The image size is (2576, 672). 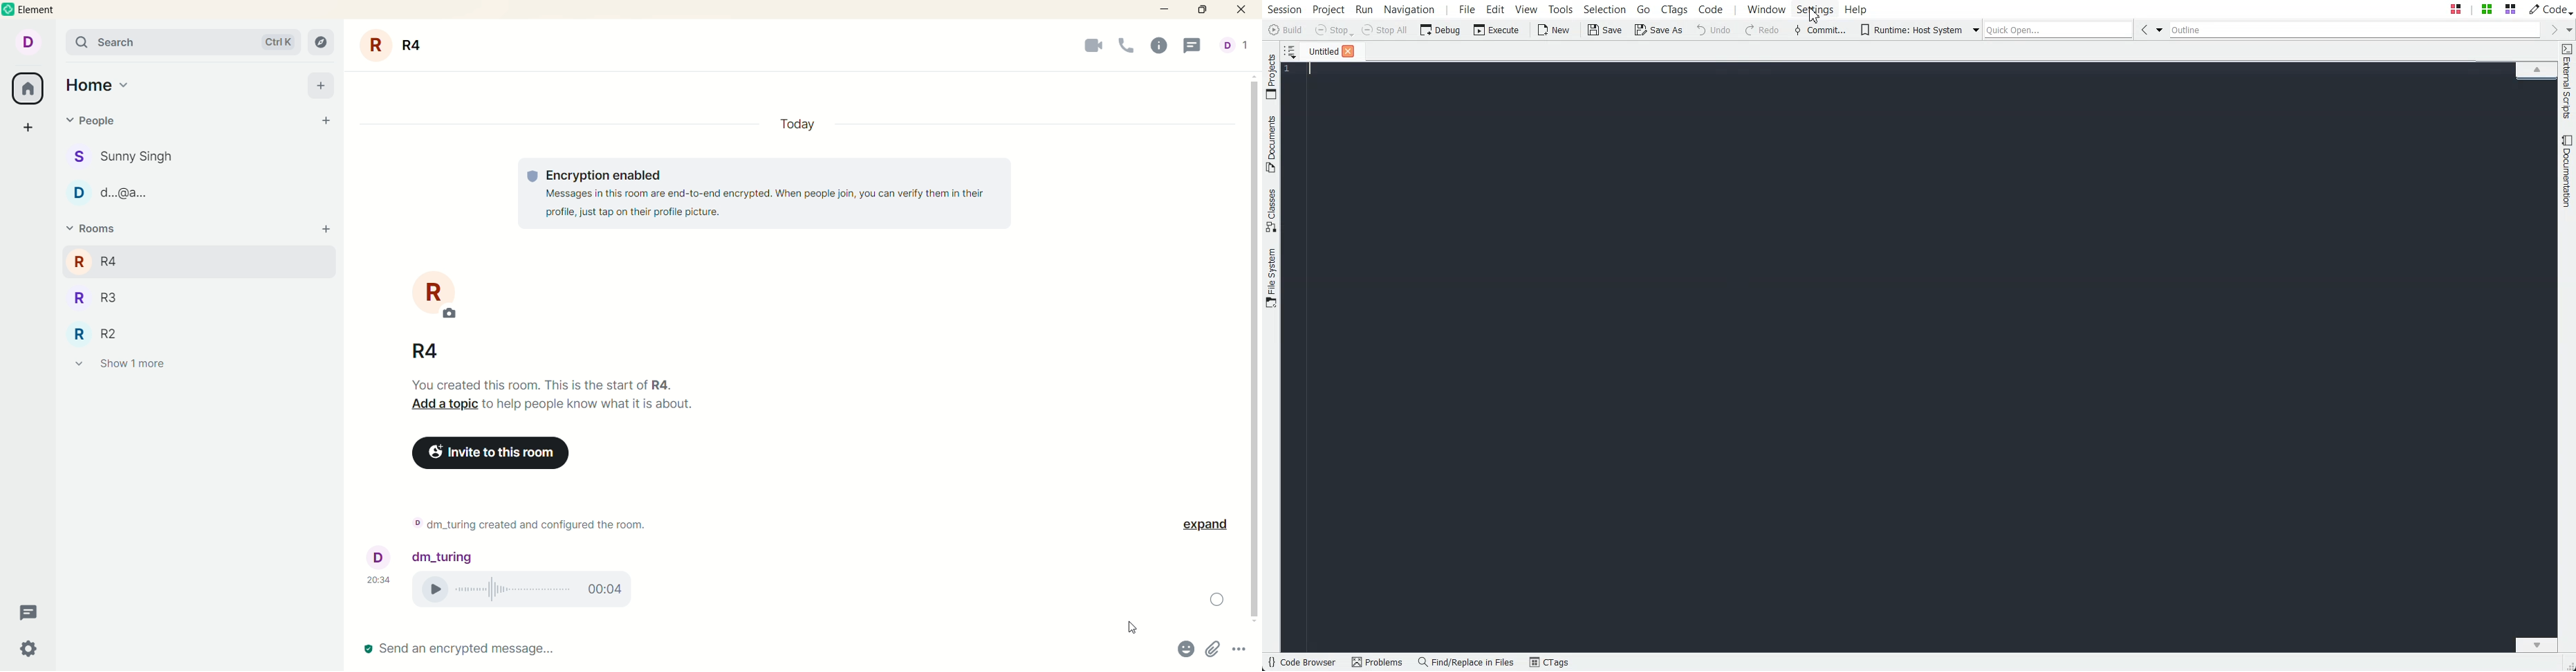 What do you see at coordinates (1272, 210) in the screenshot?
I see `Classes` at bounding box center [1272, 210].